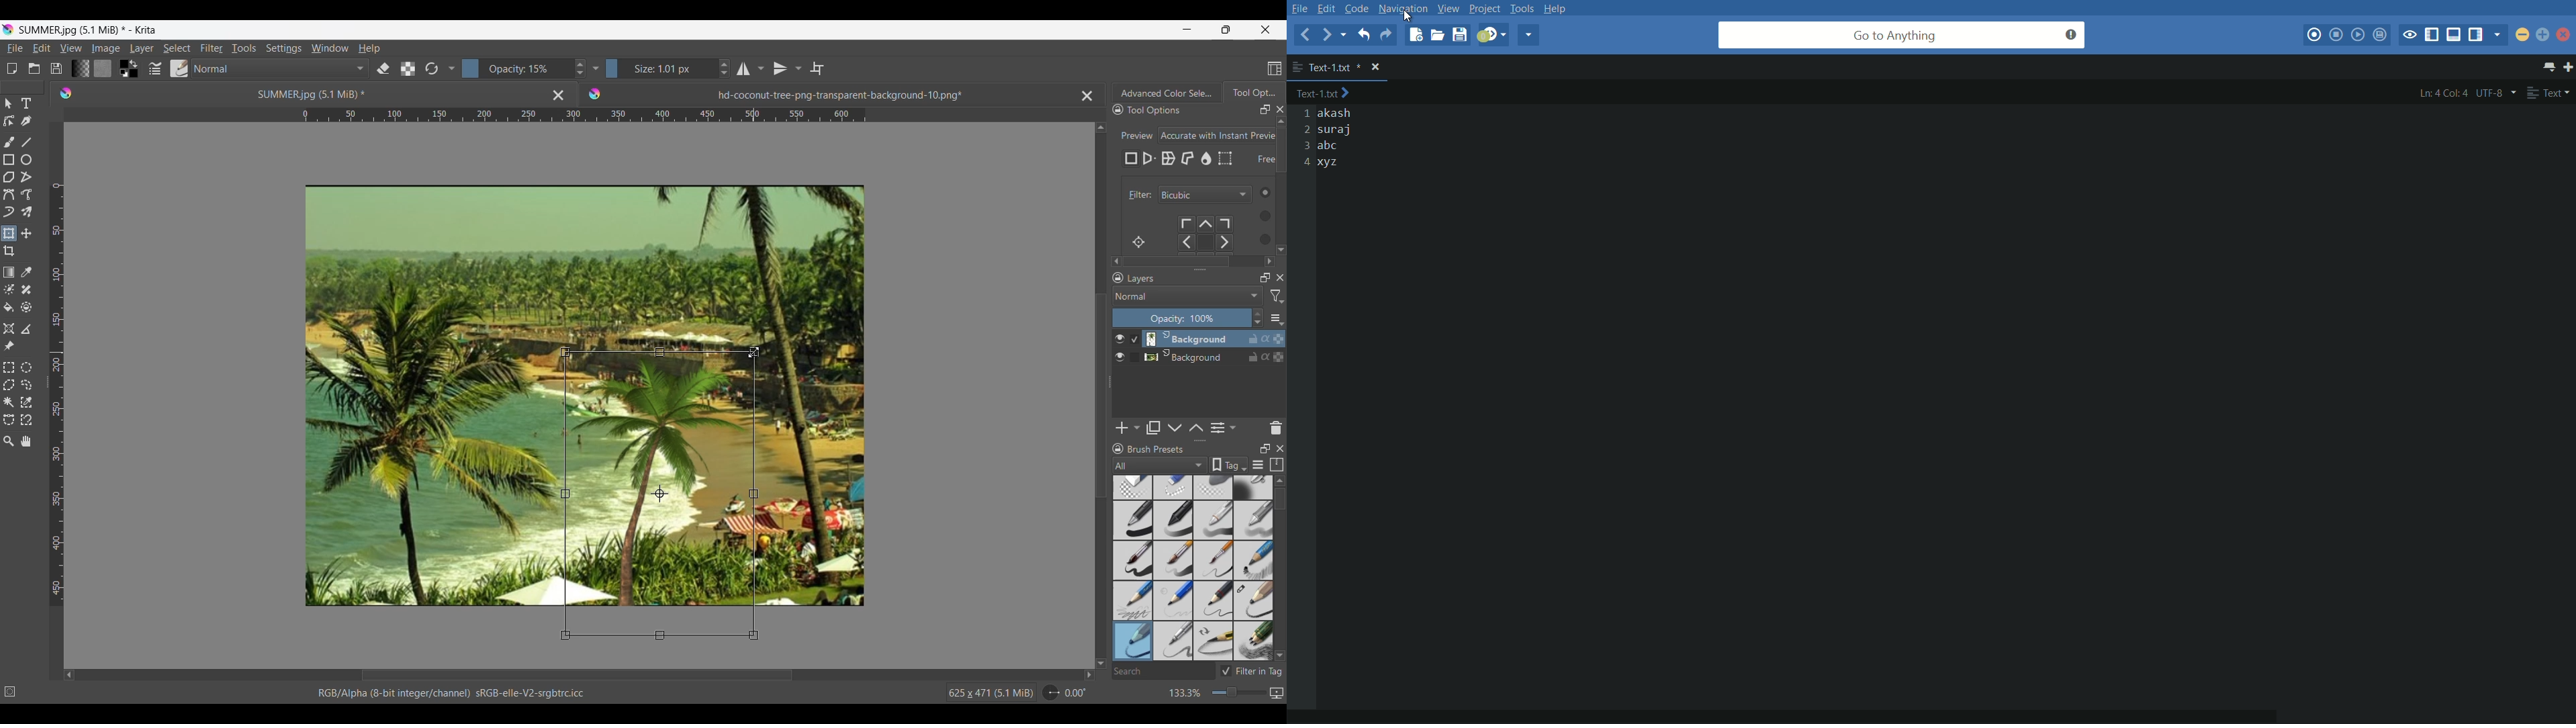 This screenshot has width=2576, height=728. Describe the element at coordinates (1266, 278) in the screenshot. I see `Float layers panel` at that location.